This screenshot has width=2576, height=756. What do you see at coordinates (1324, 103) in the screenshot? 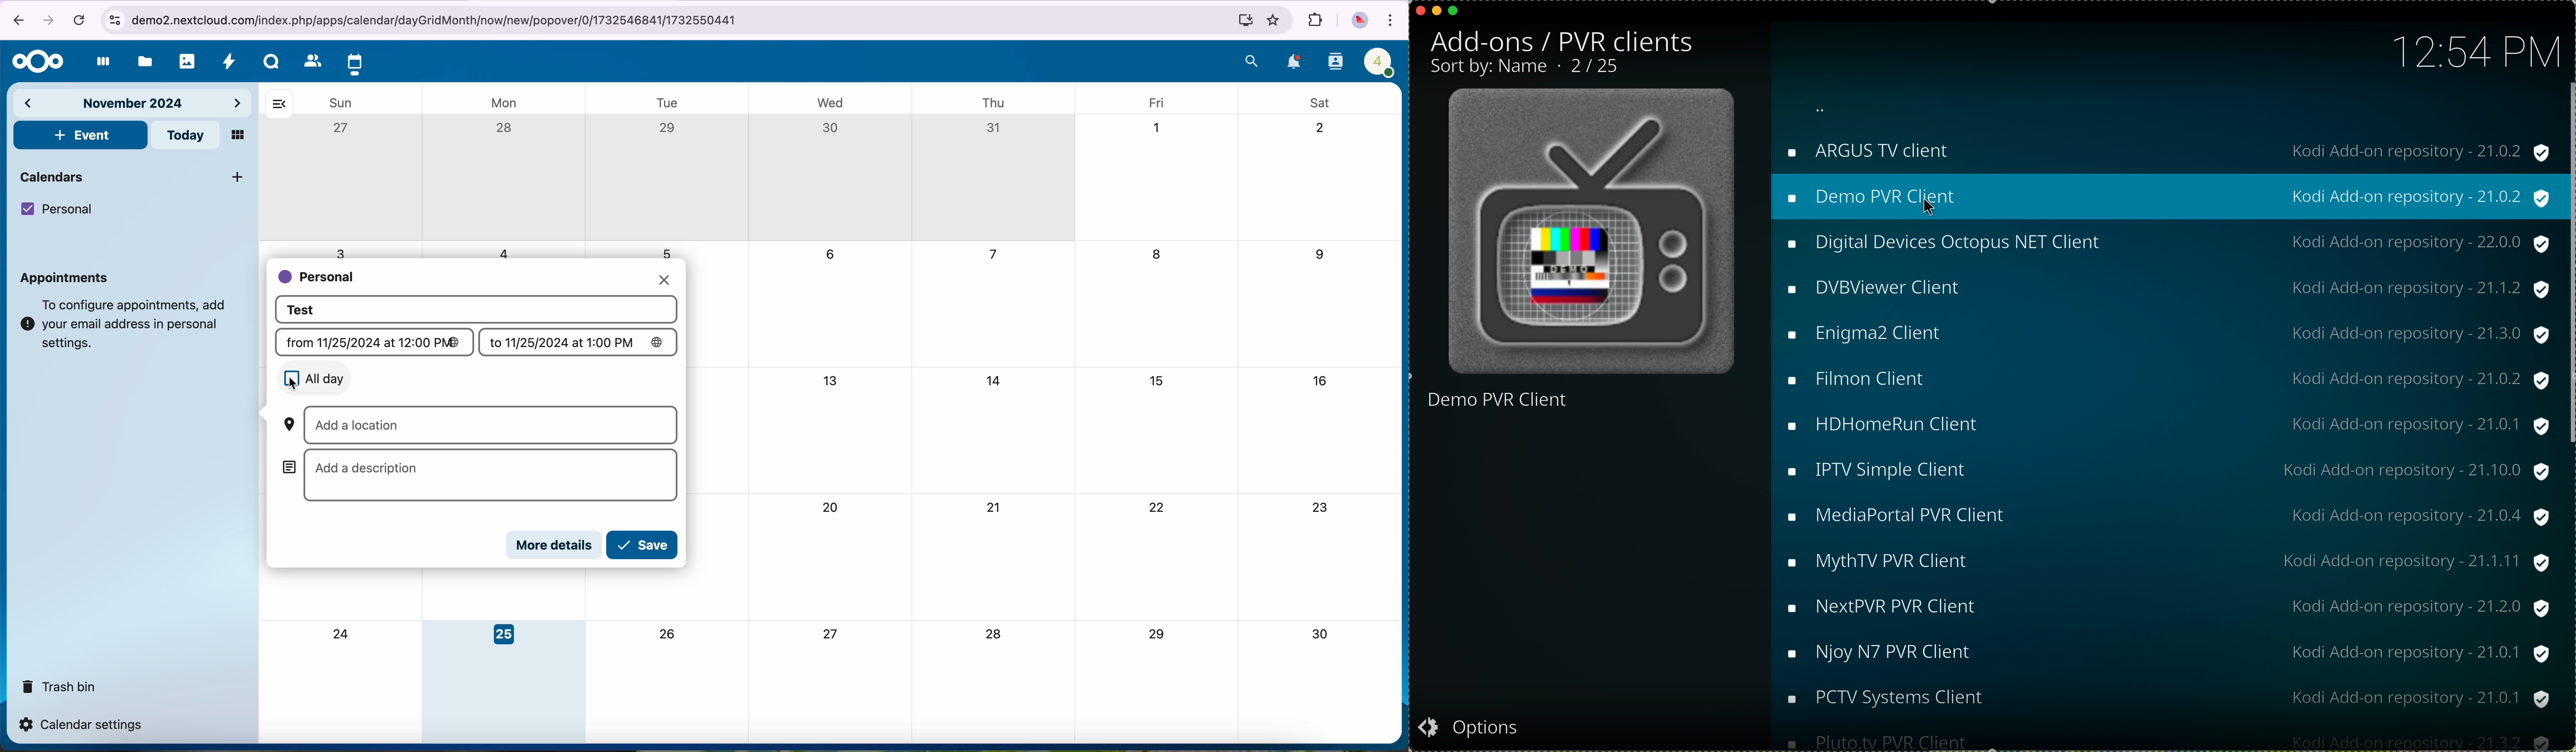
I see `sat` at bounding box center [1324, 103].